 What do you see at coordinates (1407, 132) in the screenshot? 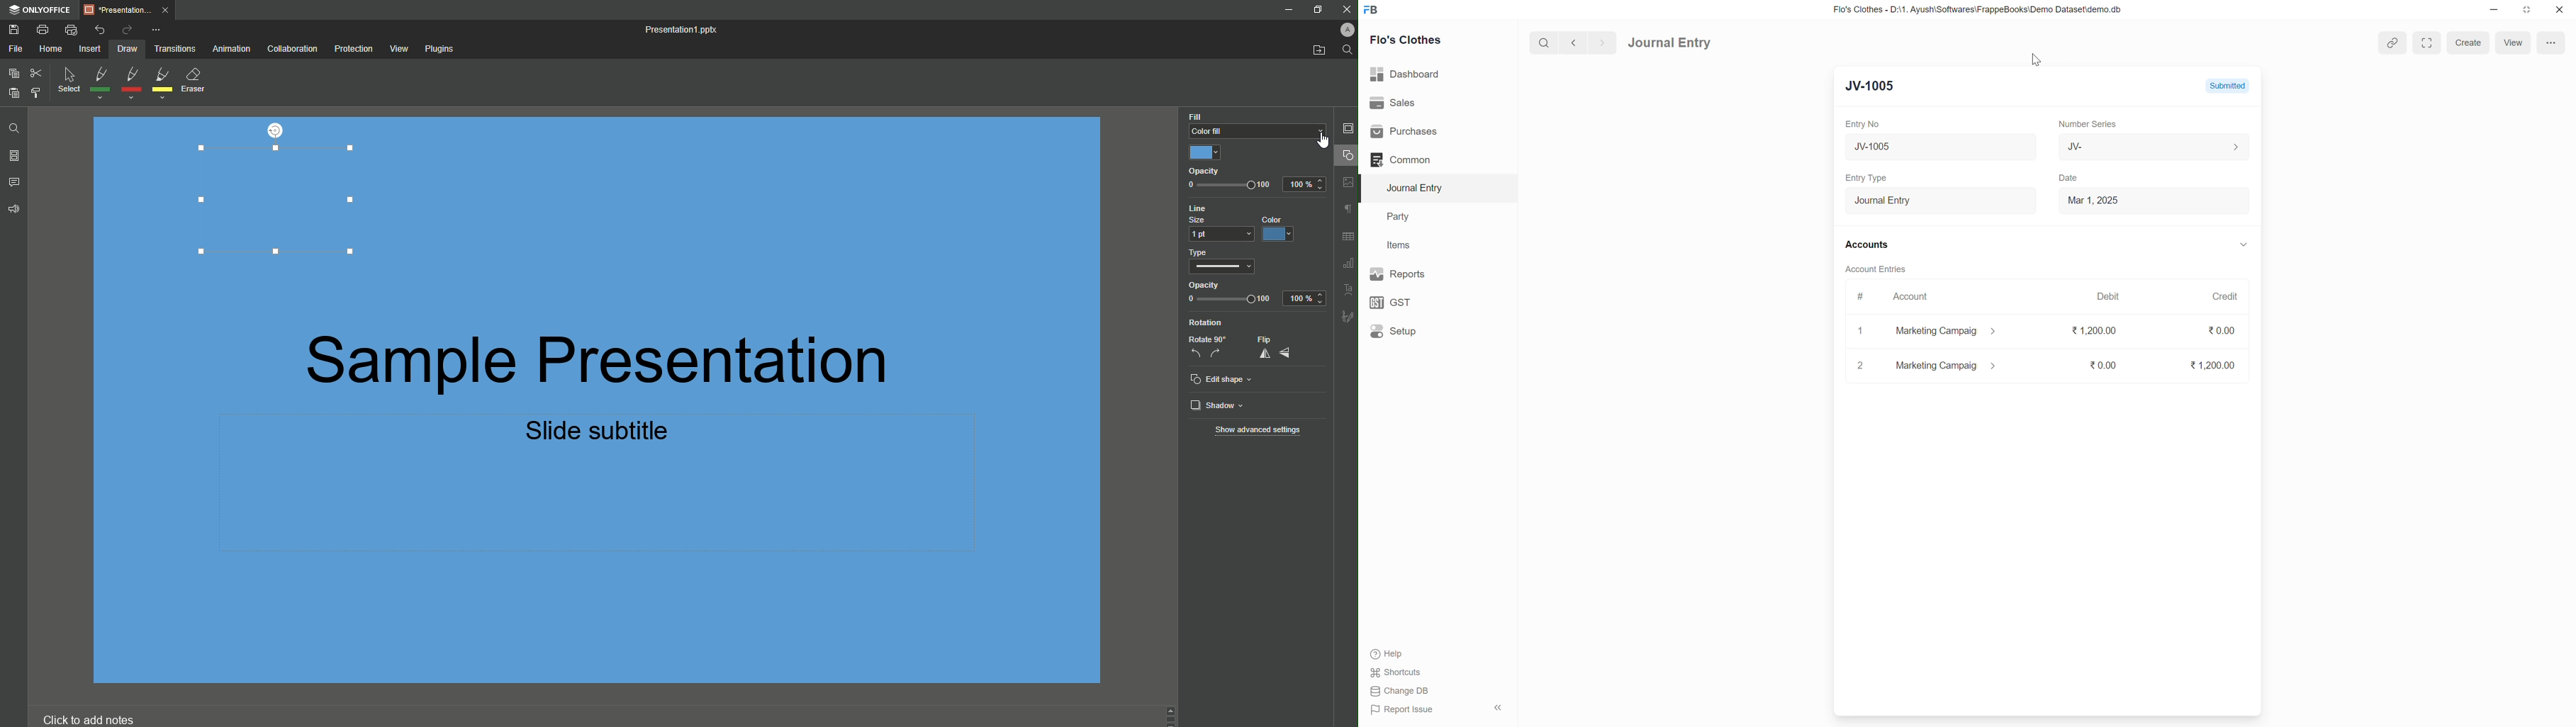
I see `Purchases` at bounding box center [1407, 132].